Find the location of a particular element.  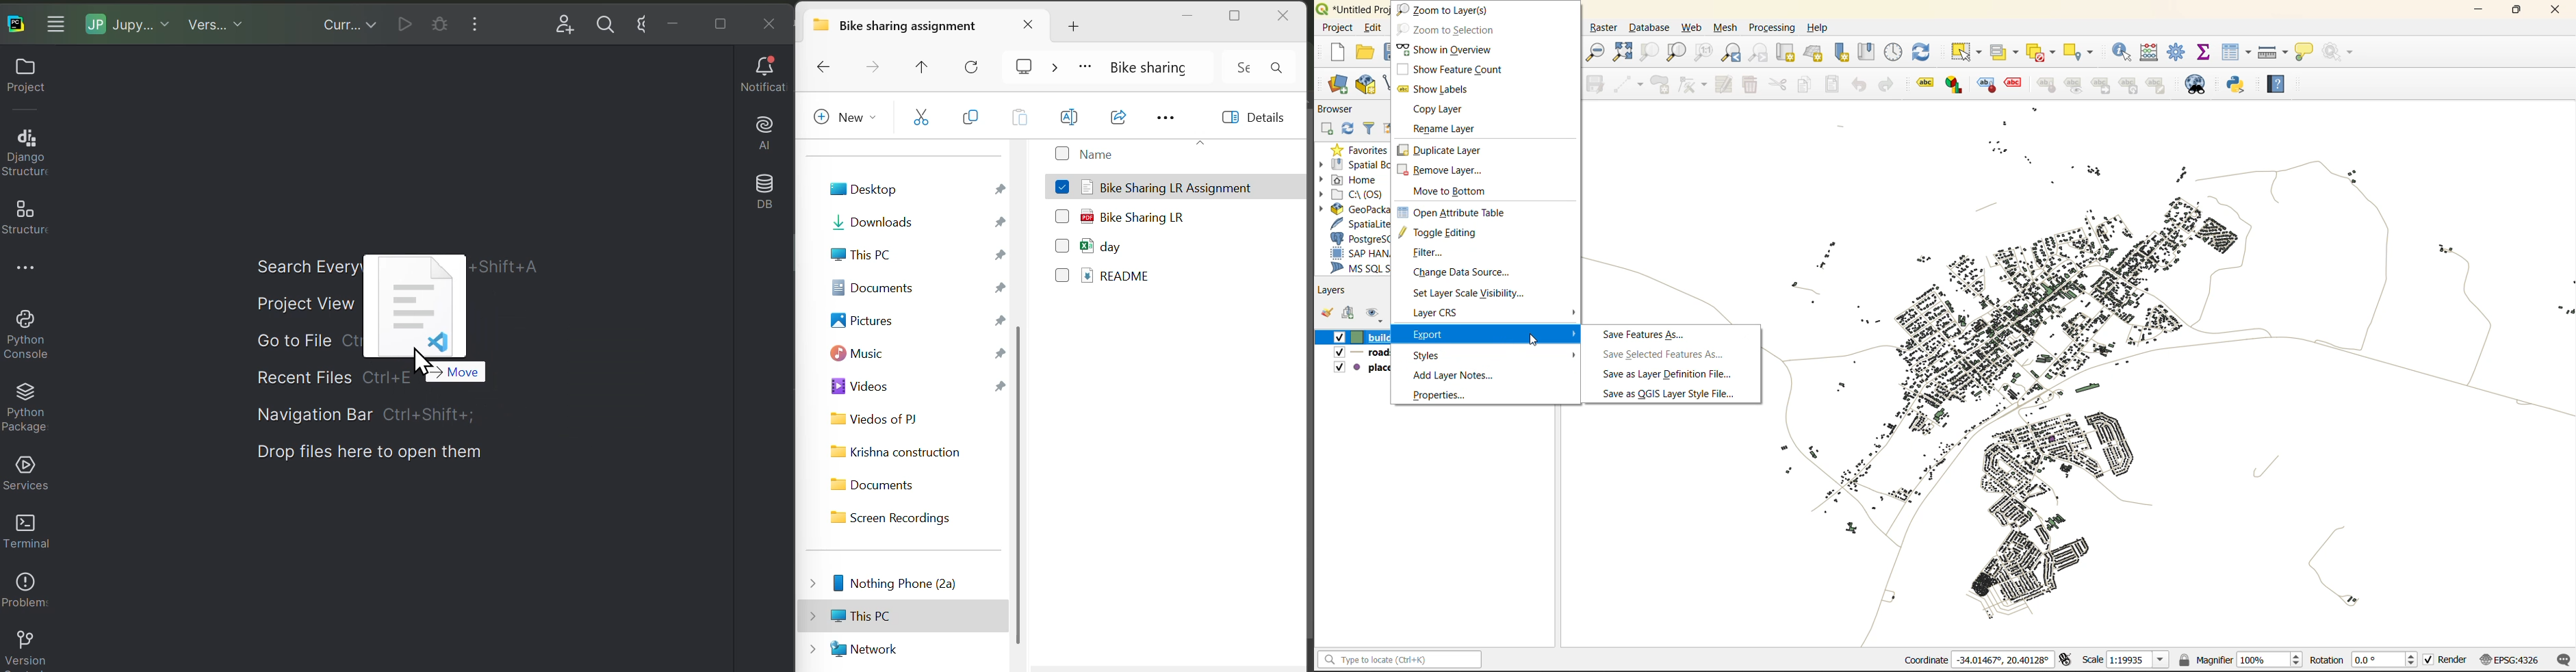

refresh is located at coordinates (1924, 51).